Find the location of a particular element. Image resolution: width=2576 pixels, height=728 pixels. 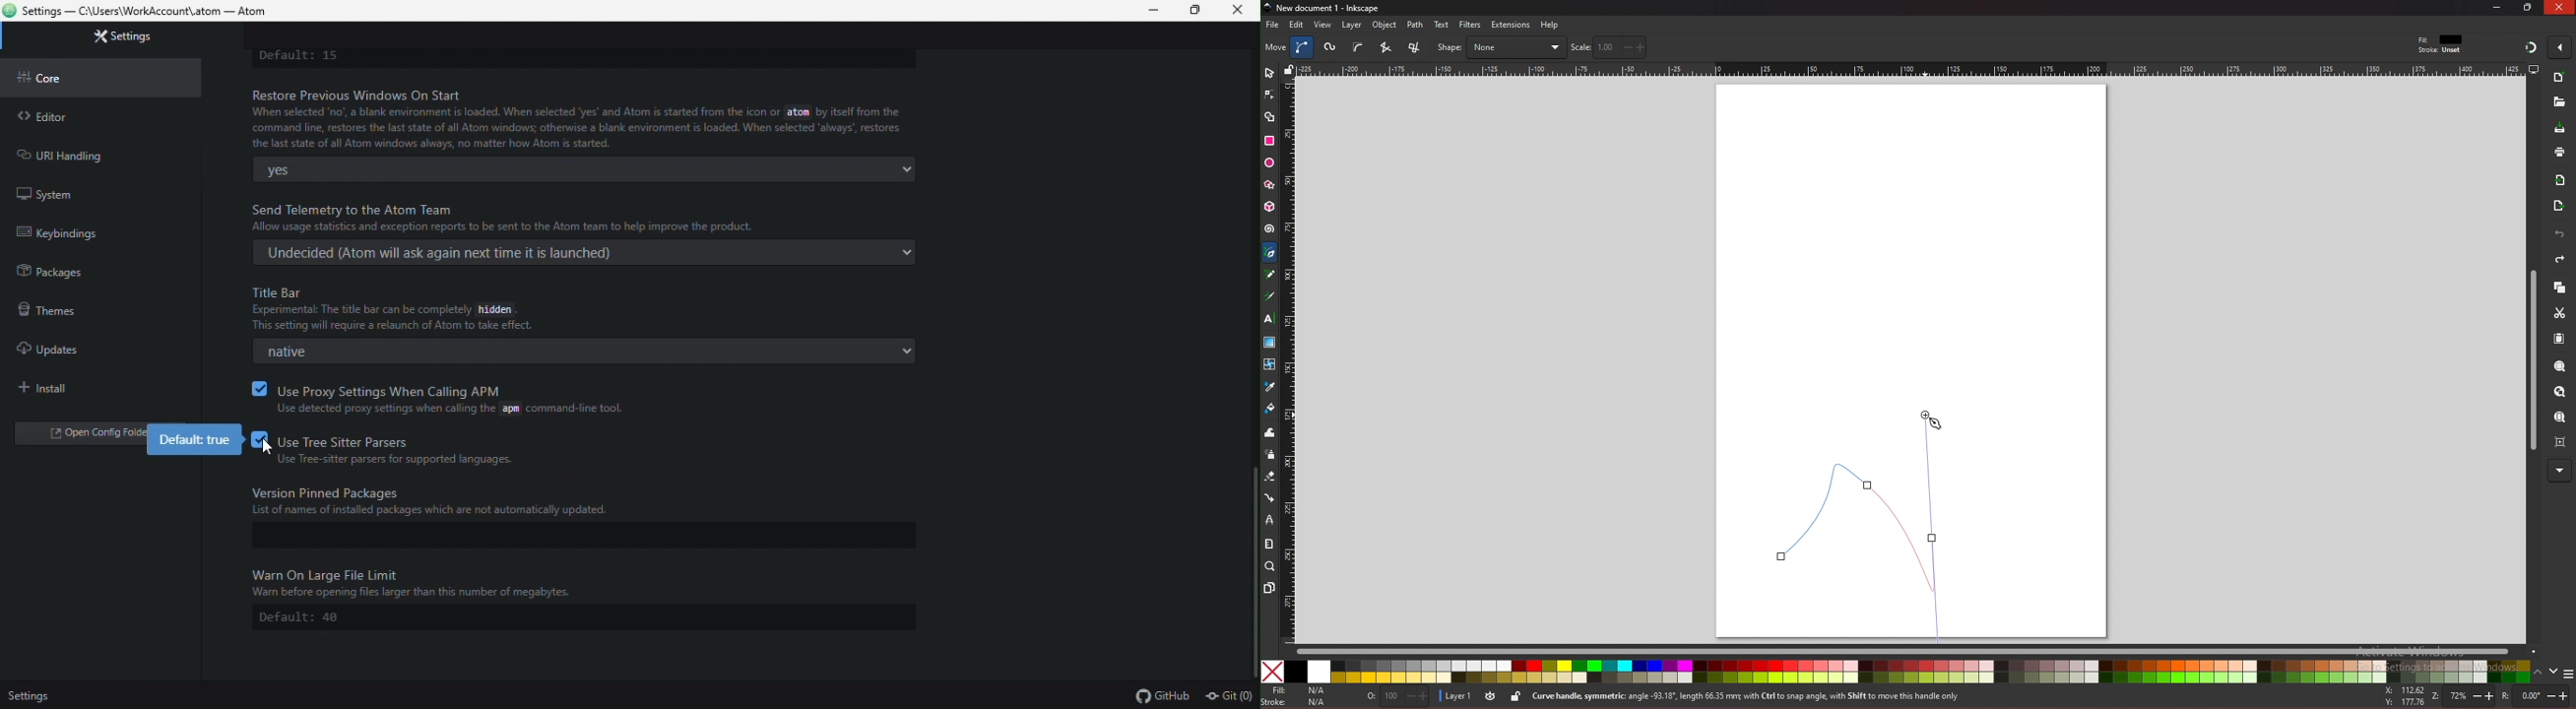

view is located at coordinates (1324, 25).